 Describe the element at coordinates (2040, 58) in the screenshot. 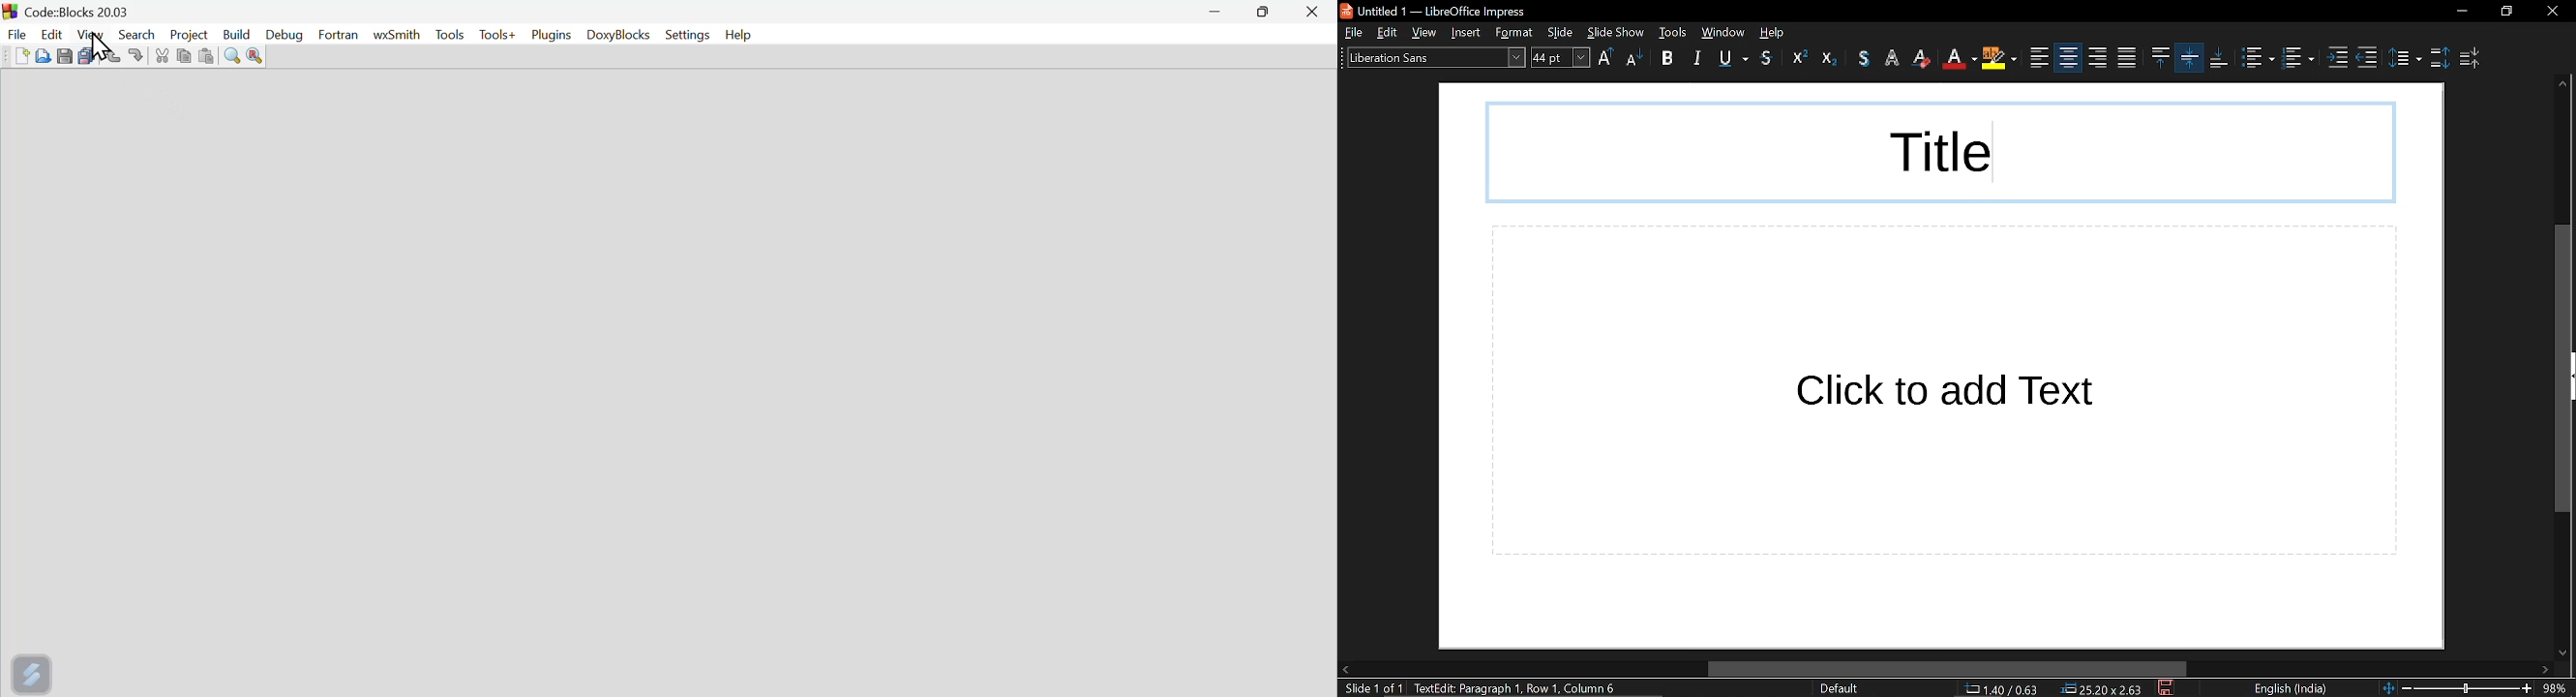

I see `center` at that location.